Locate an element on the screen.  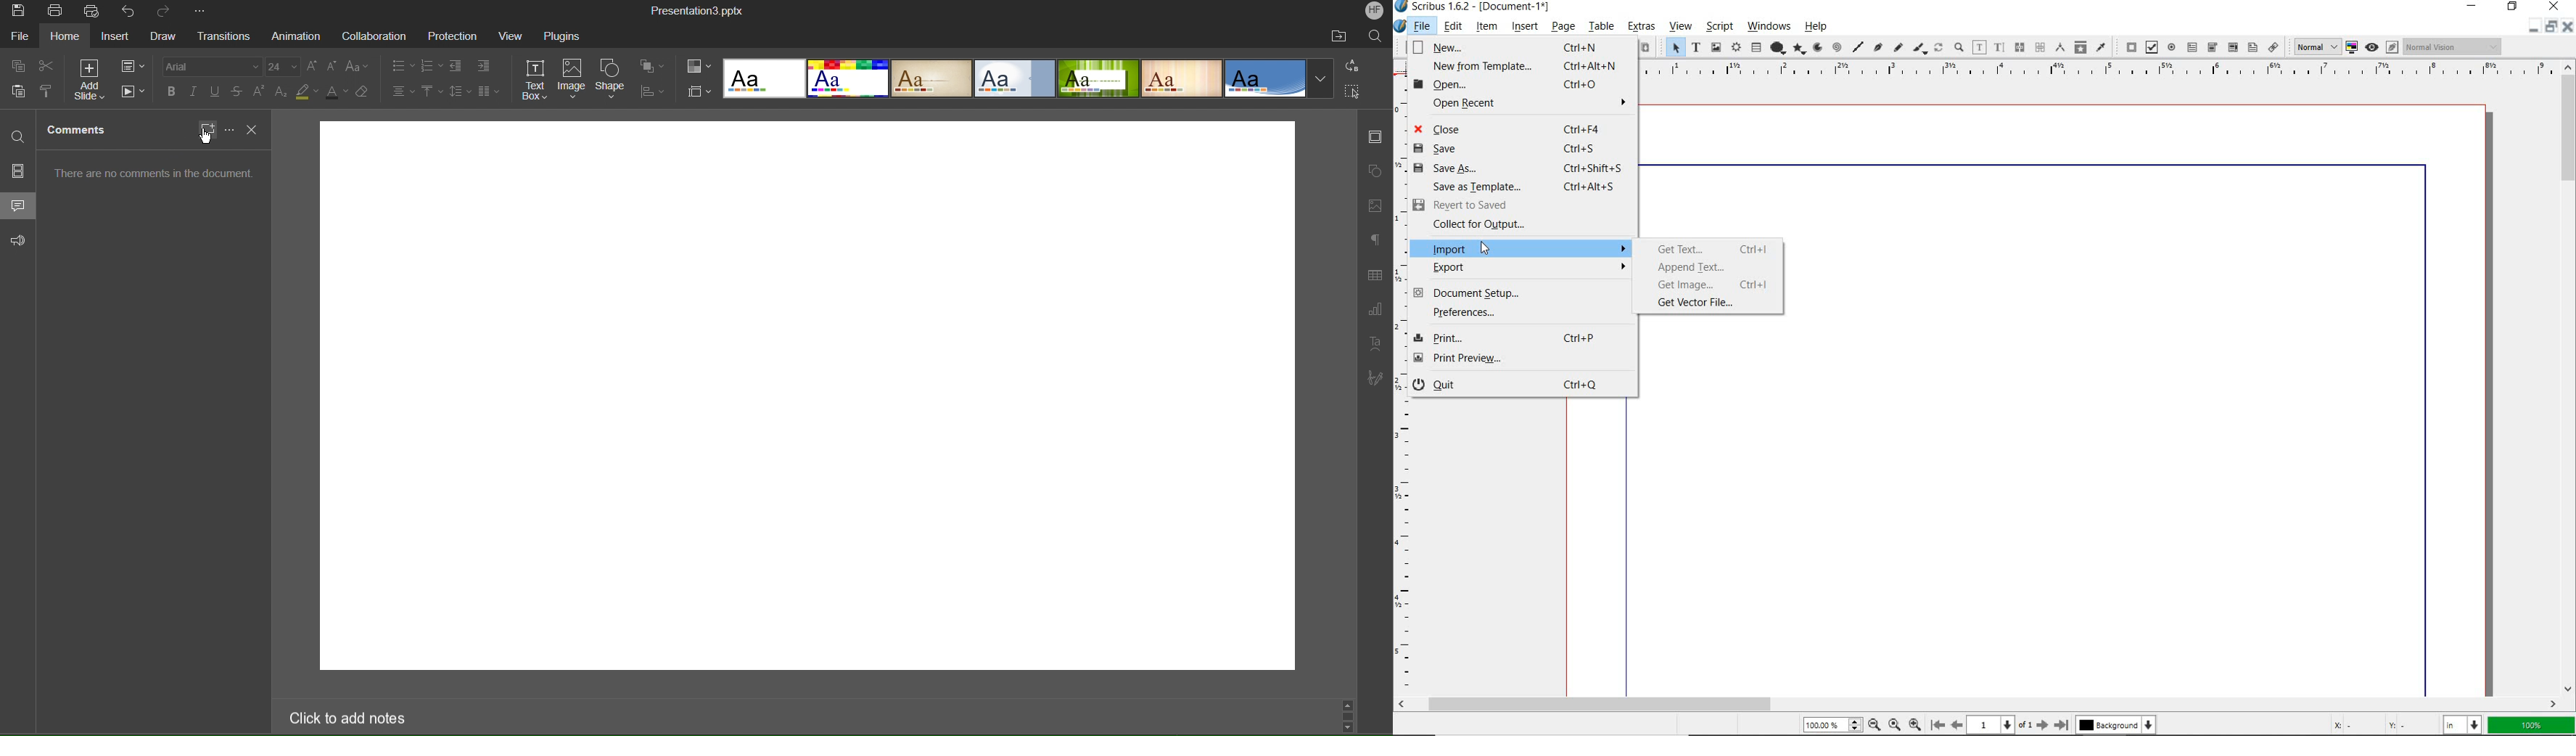
cut is located at coordinates (47, 66).